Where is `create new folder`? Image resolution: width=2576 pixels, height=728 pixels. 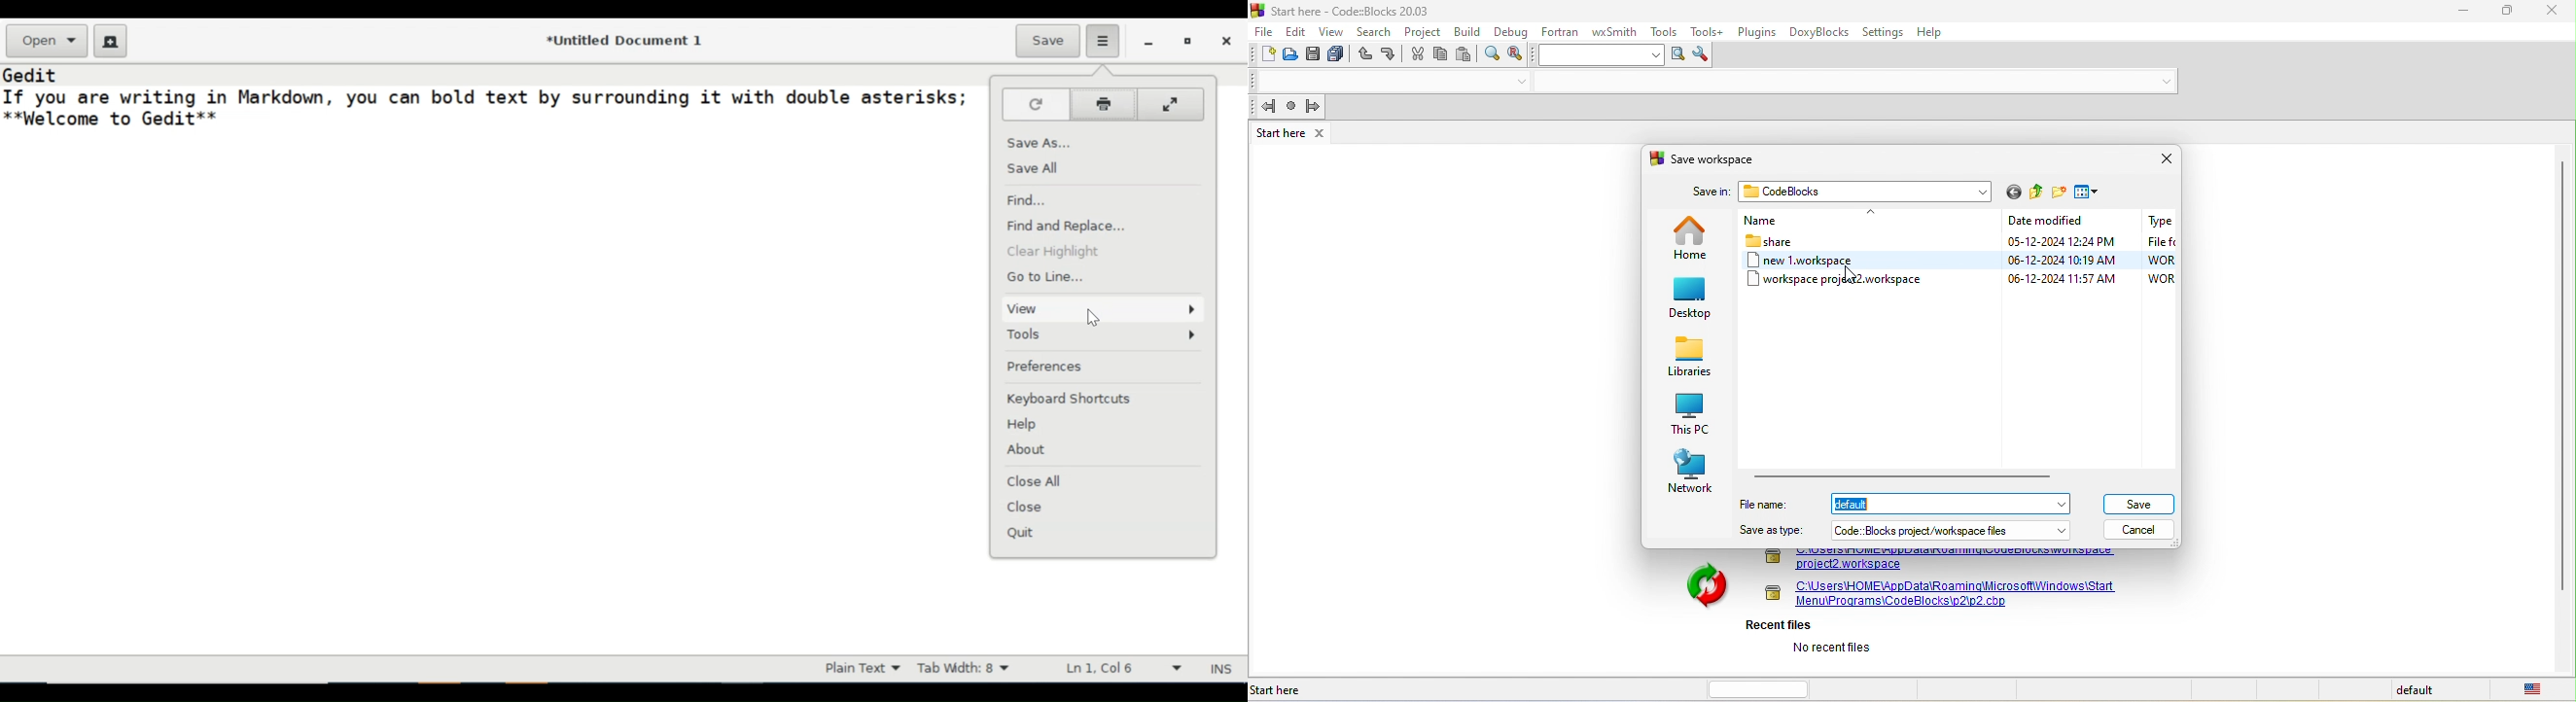
create new folder is located at coordinates (2060, 193).